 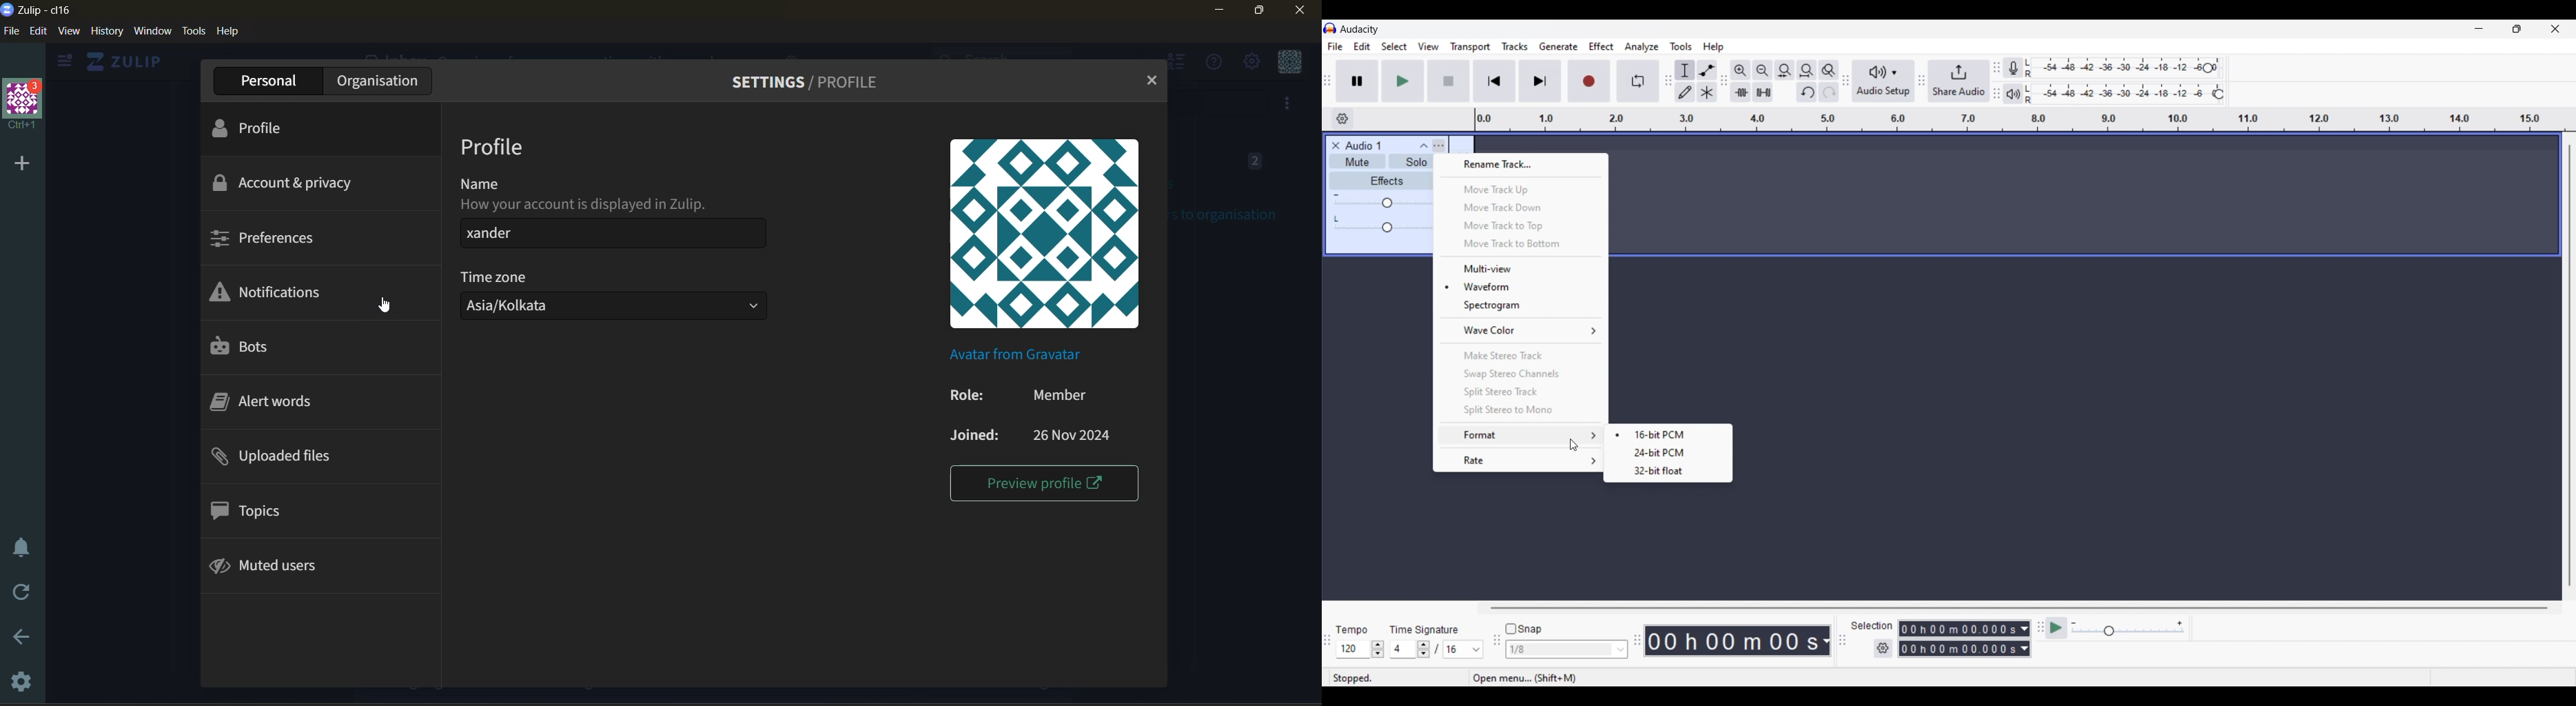 What do you see at coordinates (1784, 71) in the screenshot?
I see `Fit selection to width` at bounding box center [1784, 71].